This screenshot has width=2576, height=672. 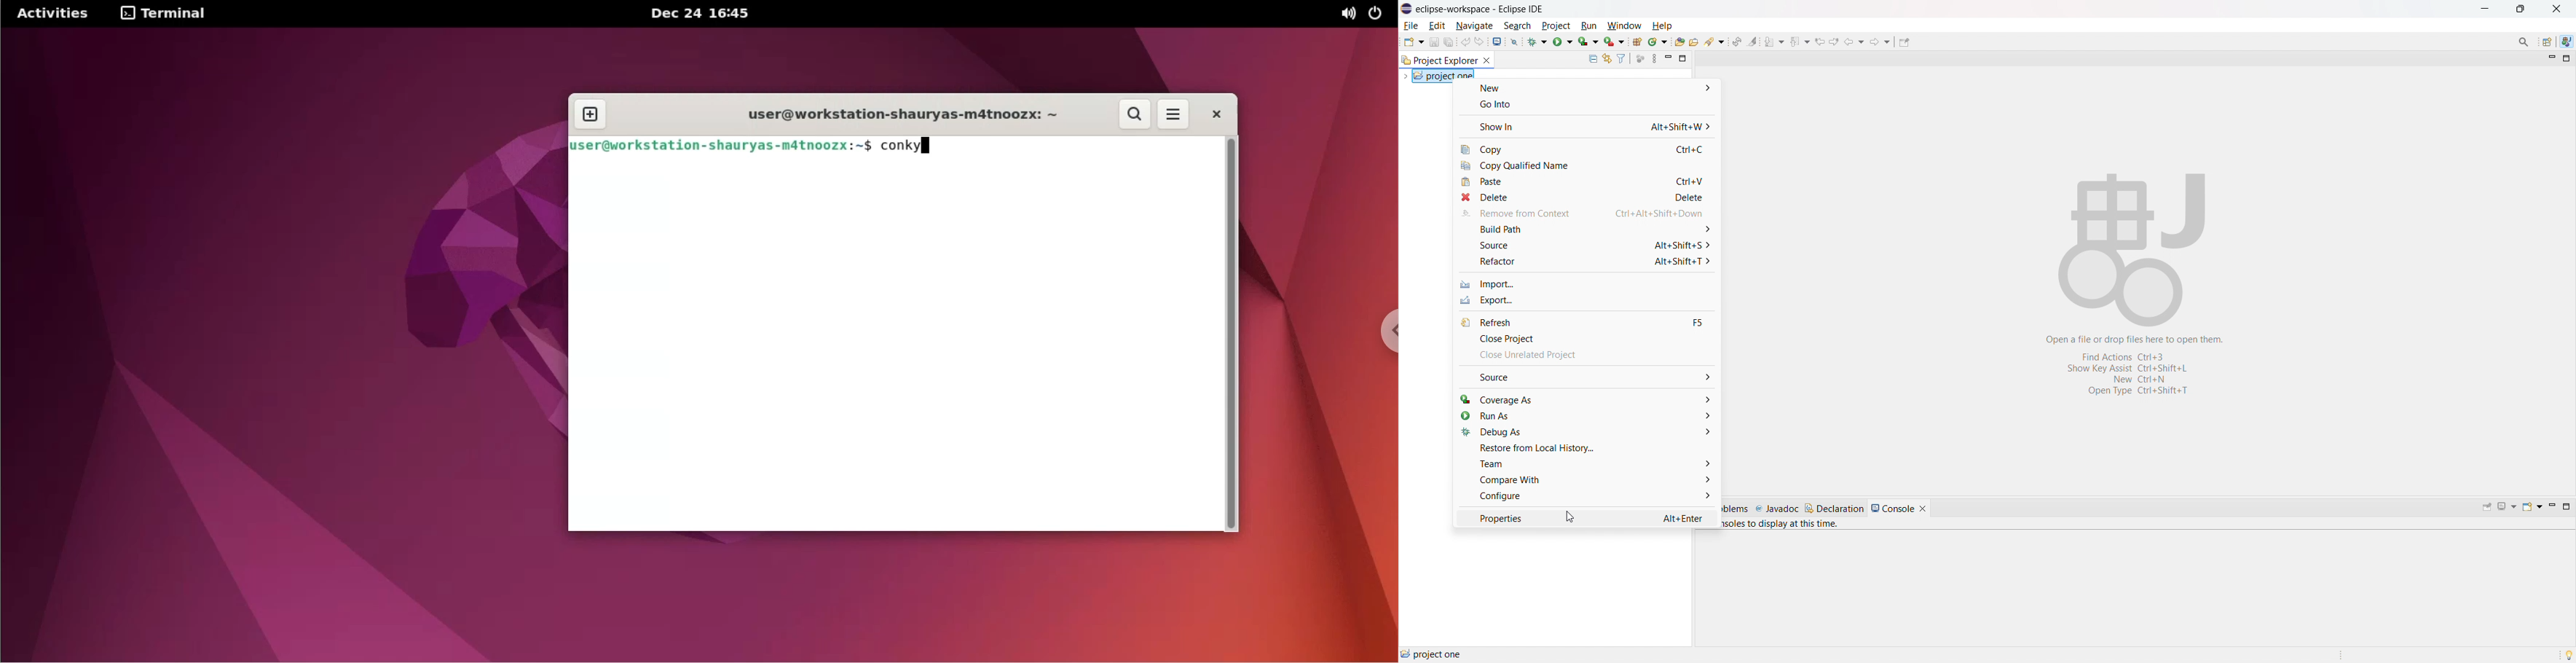 I want to click on next annotation, so click(x=1774, y=42).